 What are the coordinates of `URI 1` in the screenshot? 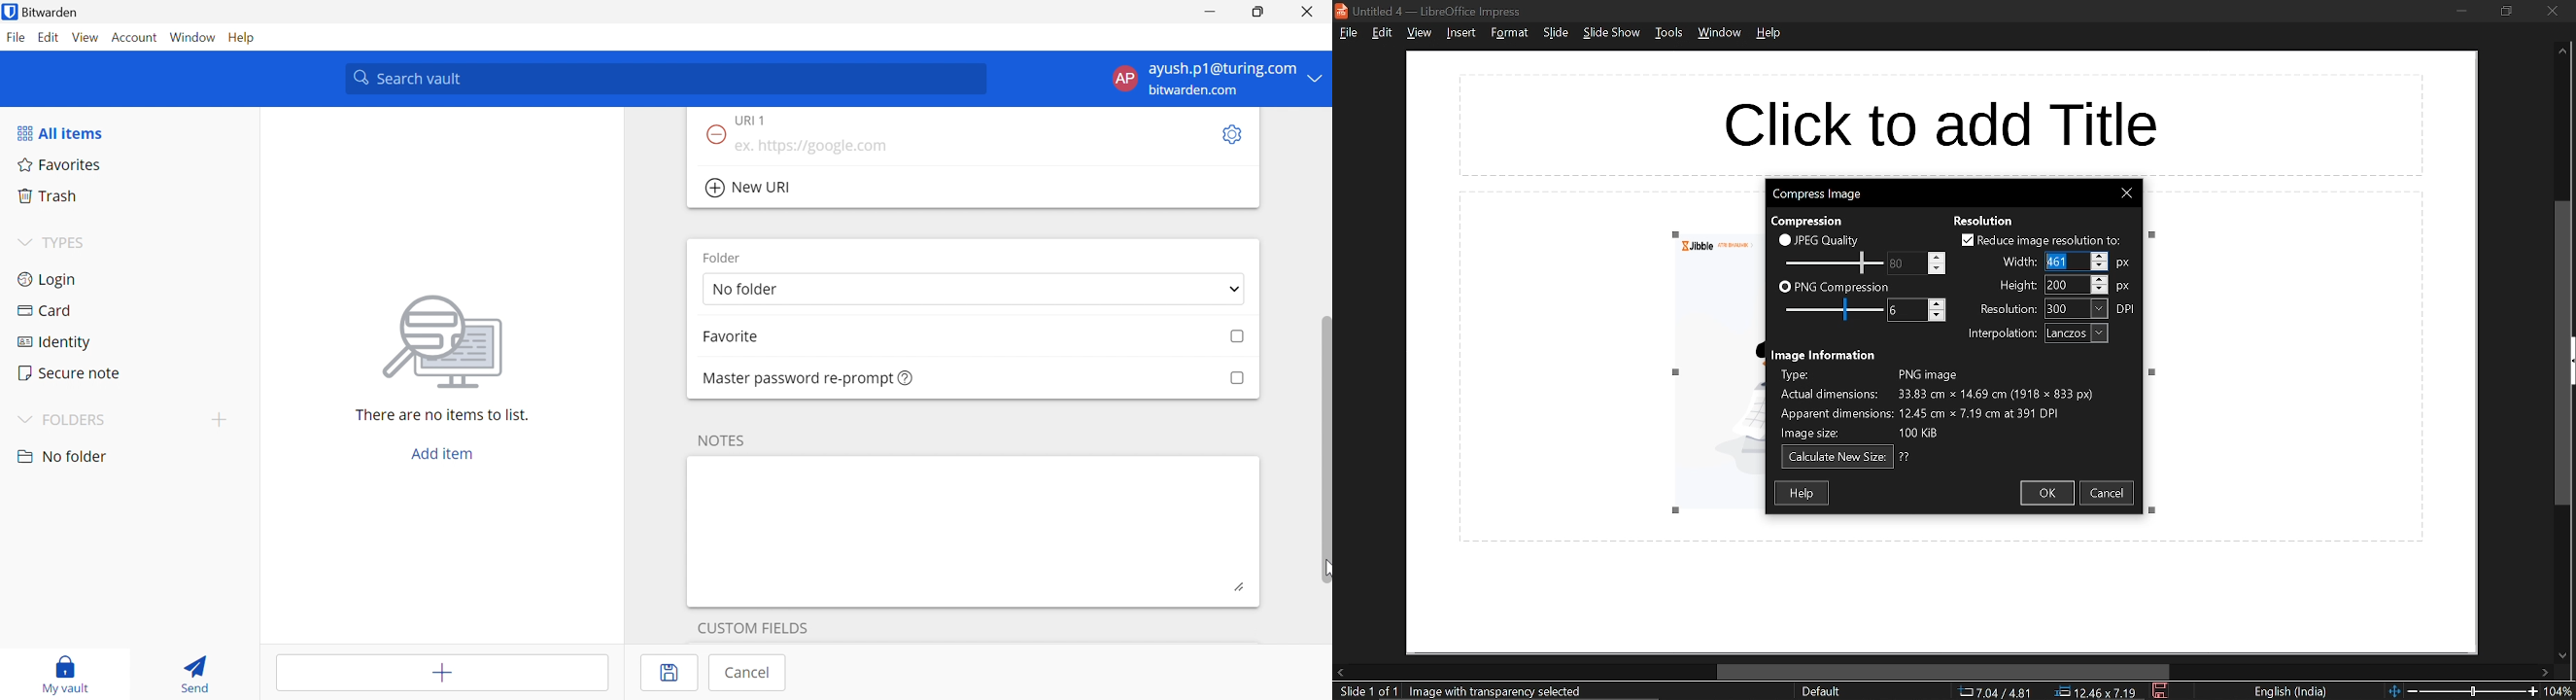 It's located at (759, 119).